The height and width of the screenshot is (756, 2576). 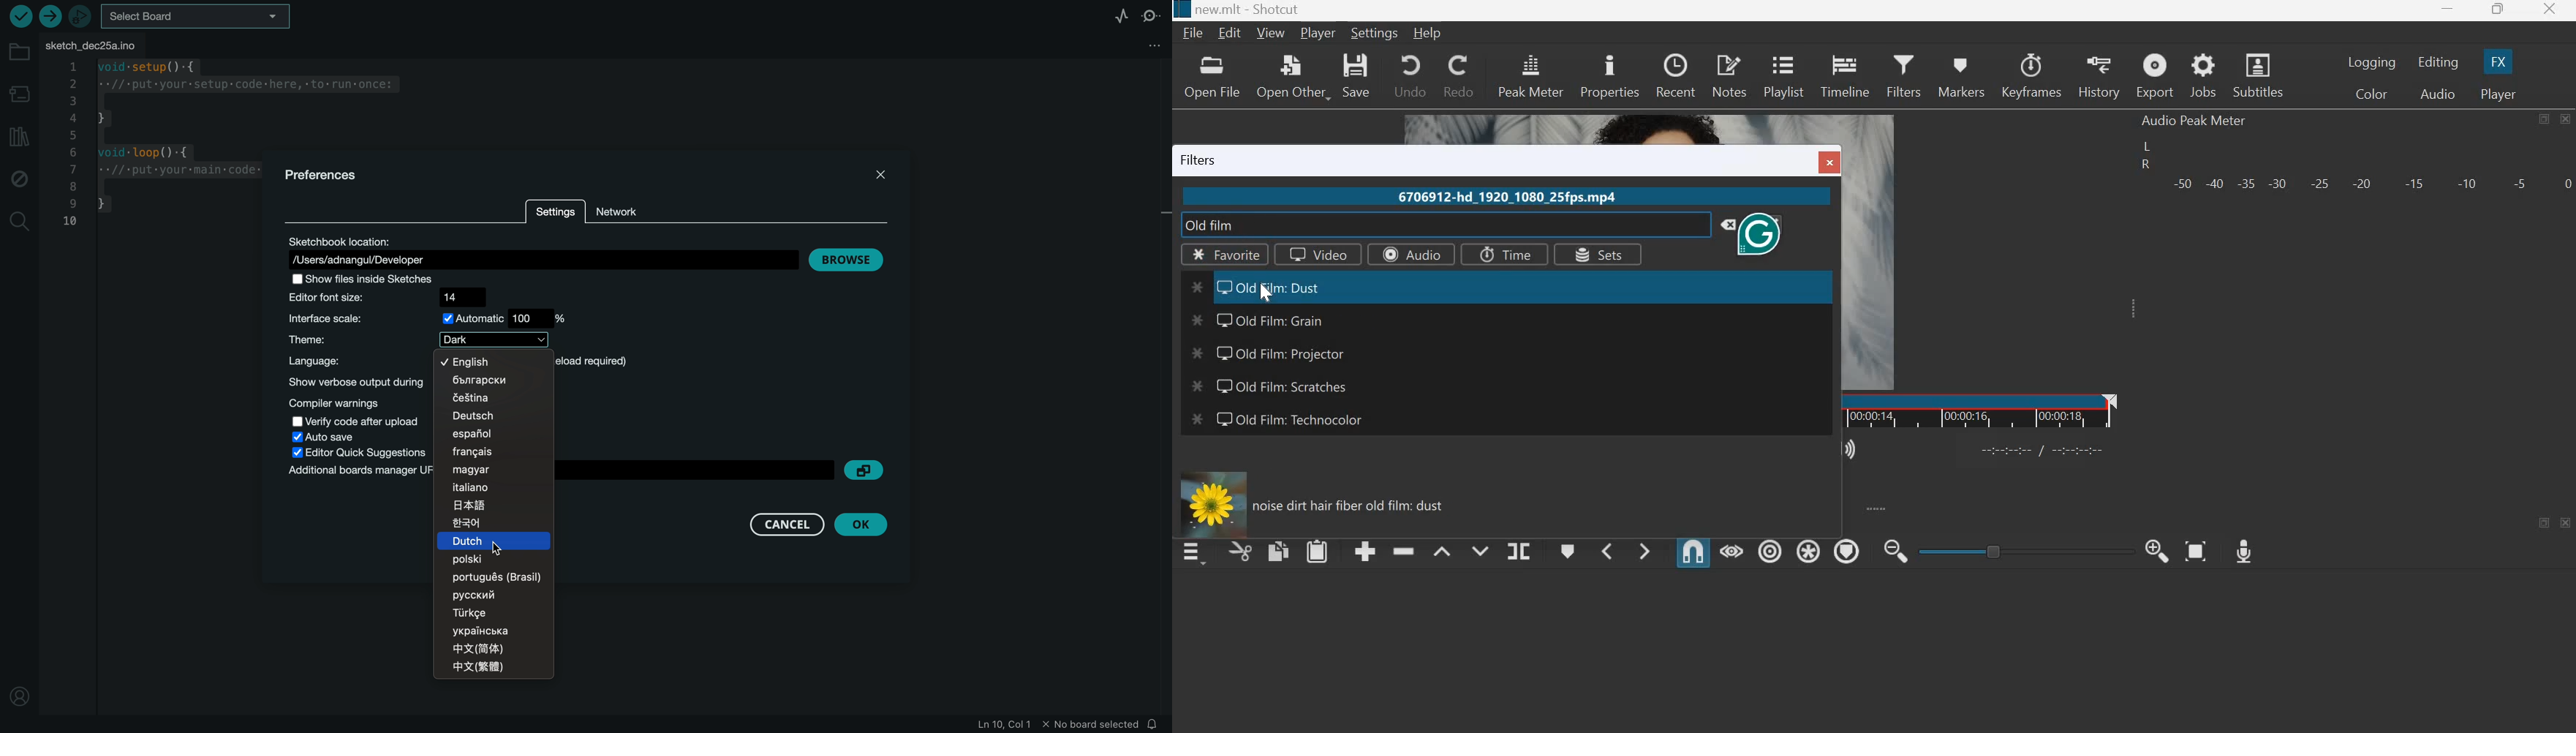 I want to click on notes, so click(x=1729, y=75).